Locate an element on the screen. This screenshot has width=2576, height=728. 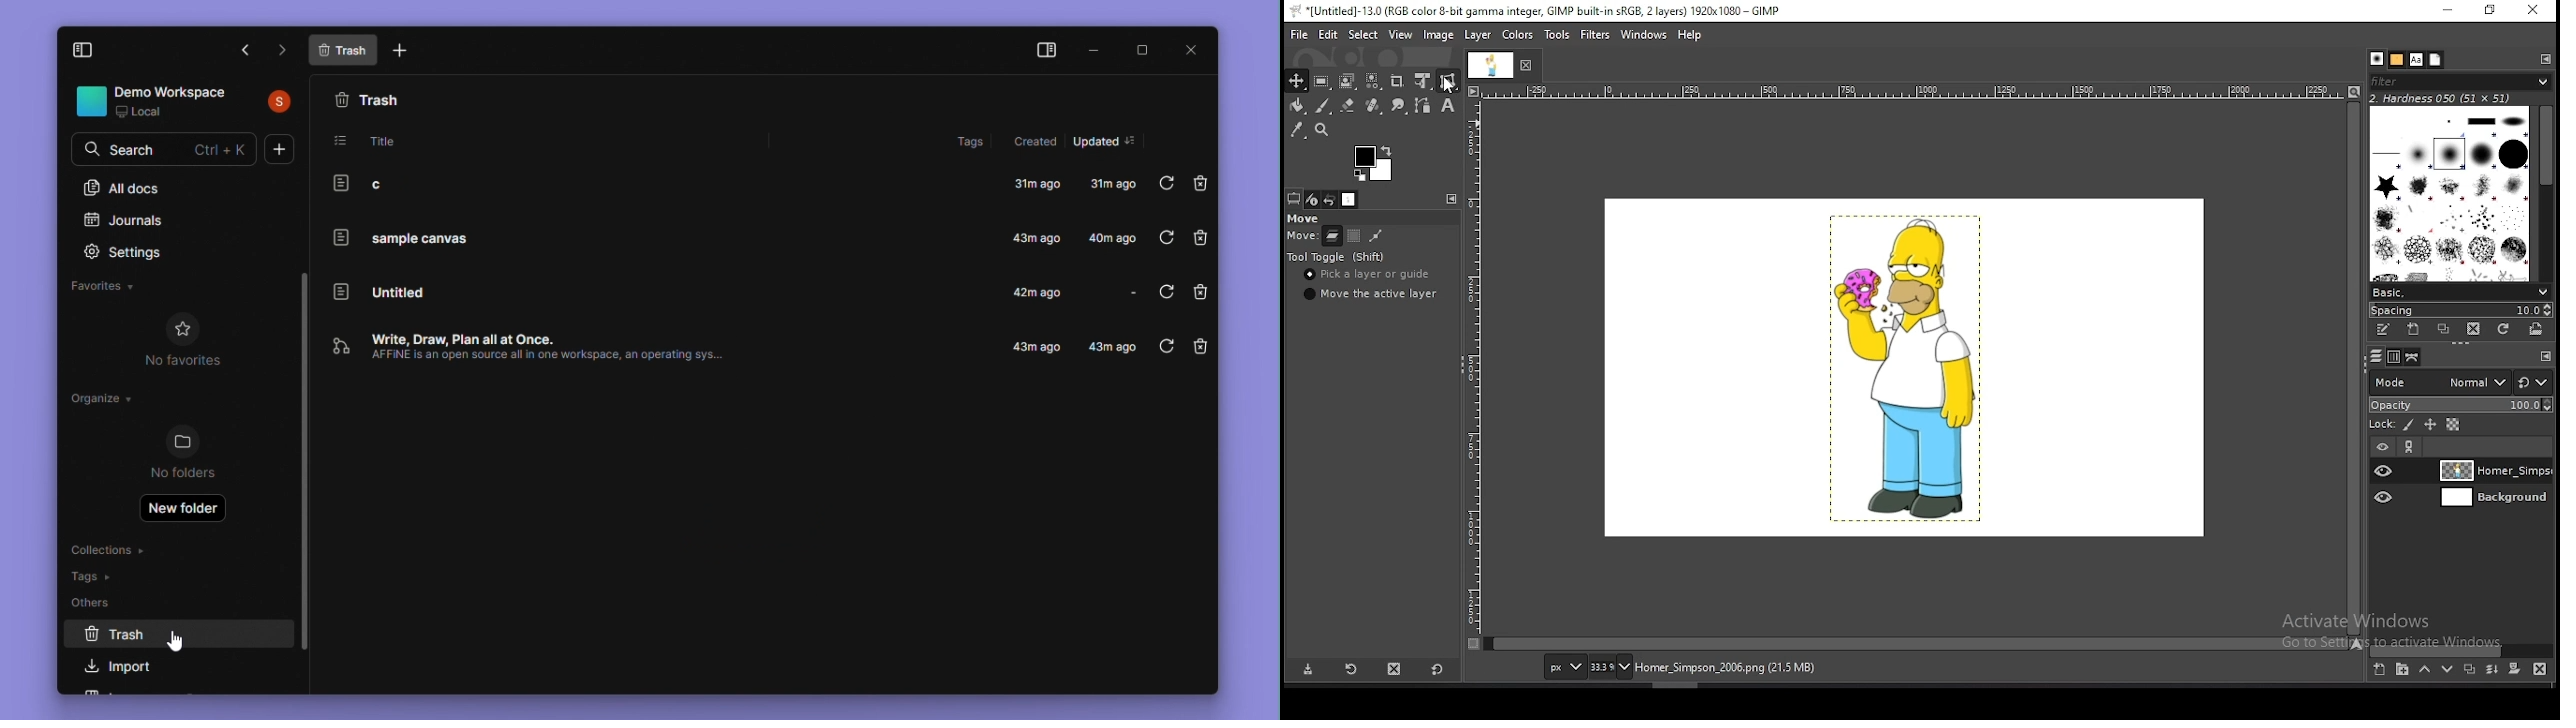
zoom tool is located at coordinates (1321, 129).